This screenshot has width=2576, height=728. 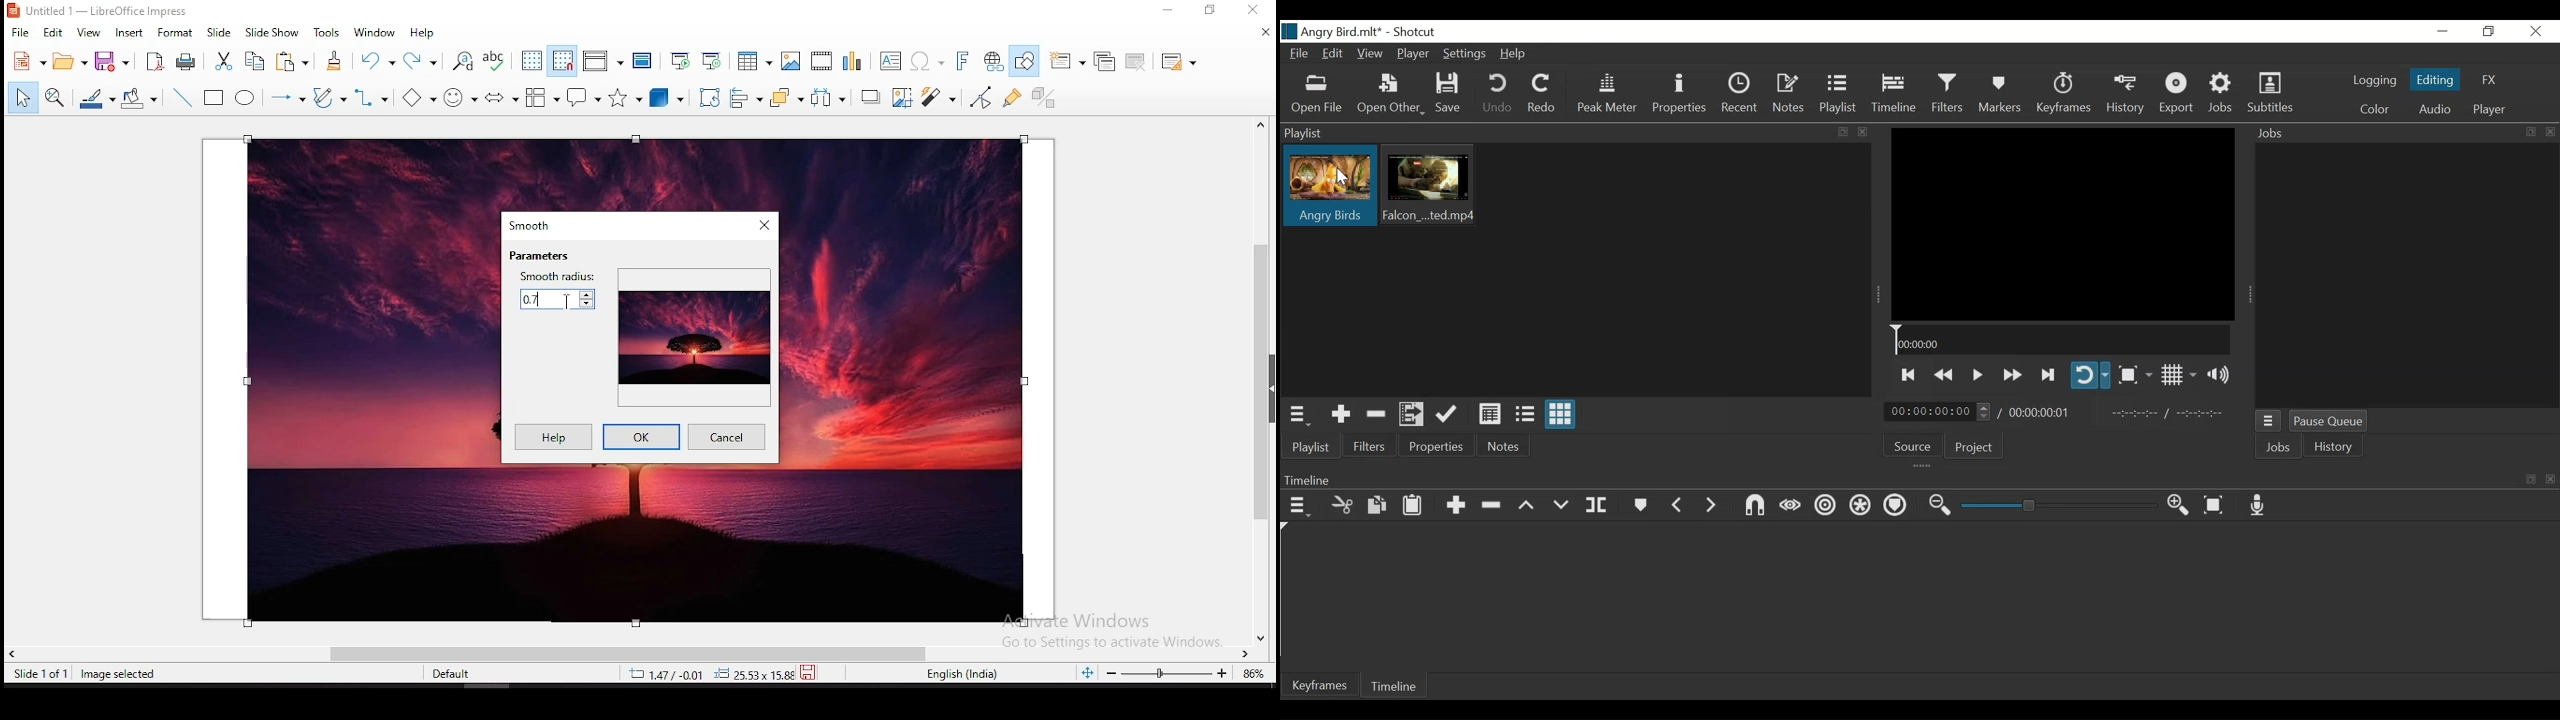 I want to click on Open Other, so click(x=1391, y=93).